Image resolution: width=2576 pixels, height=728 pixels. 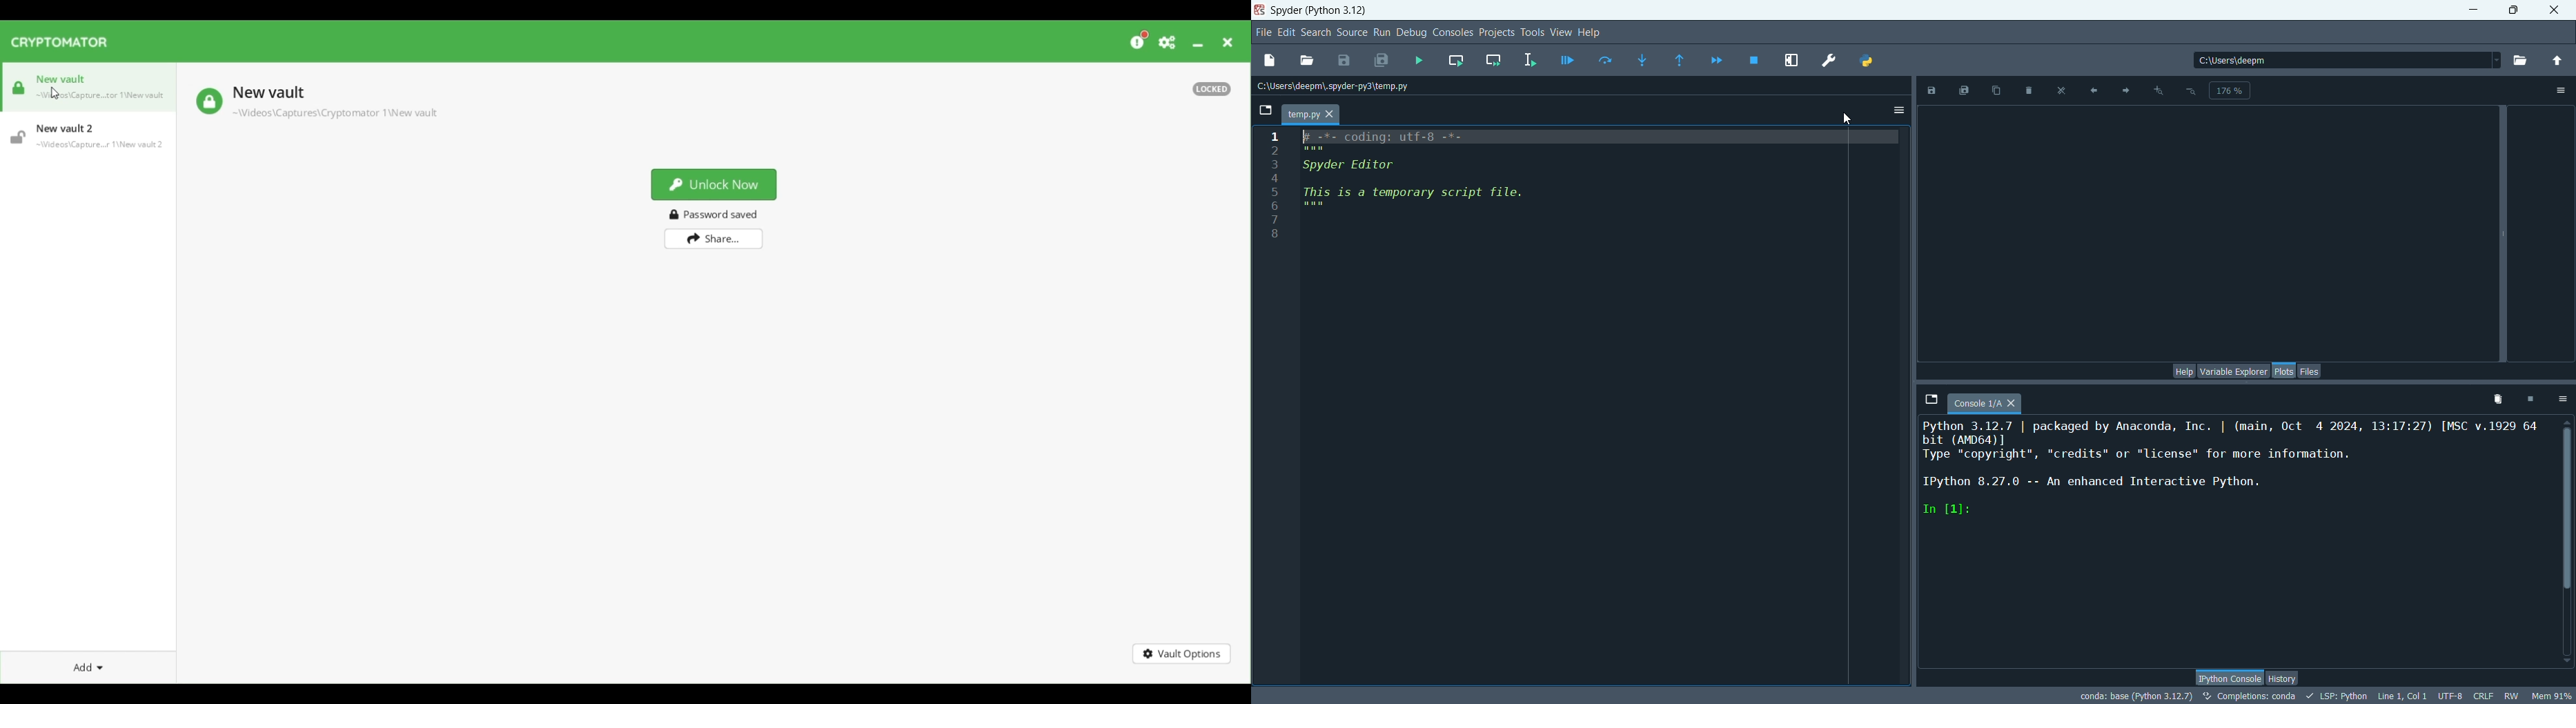 What do you see at coordinates (1899, 111) in the screenshot?
I see `options` at bounding box center [1899, 111].